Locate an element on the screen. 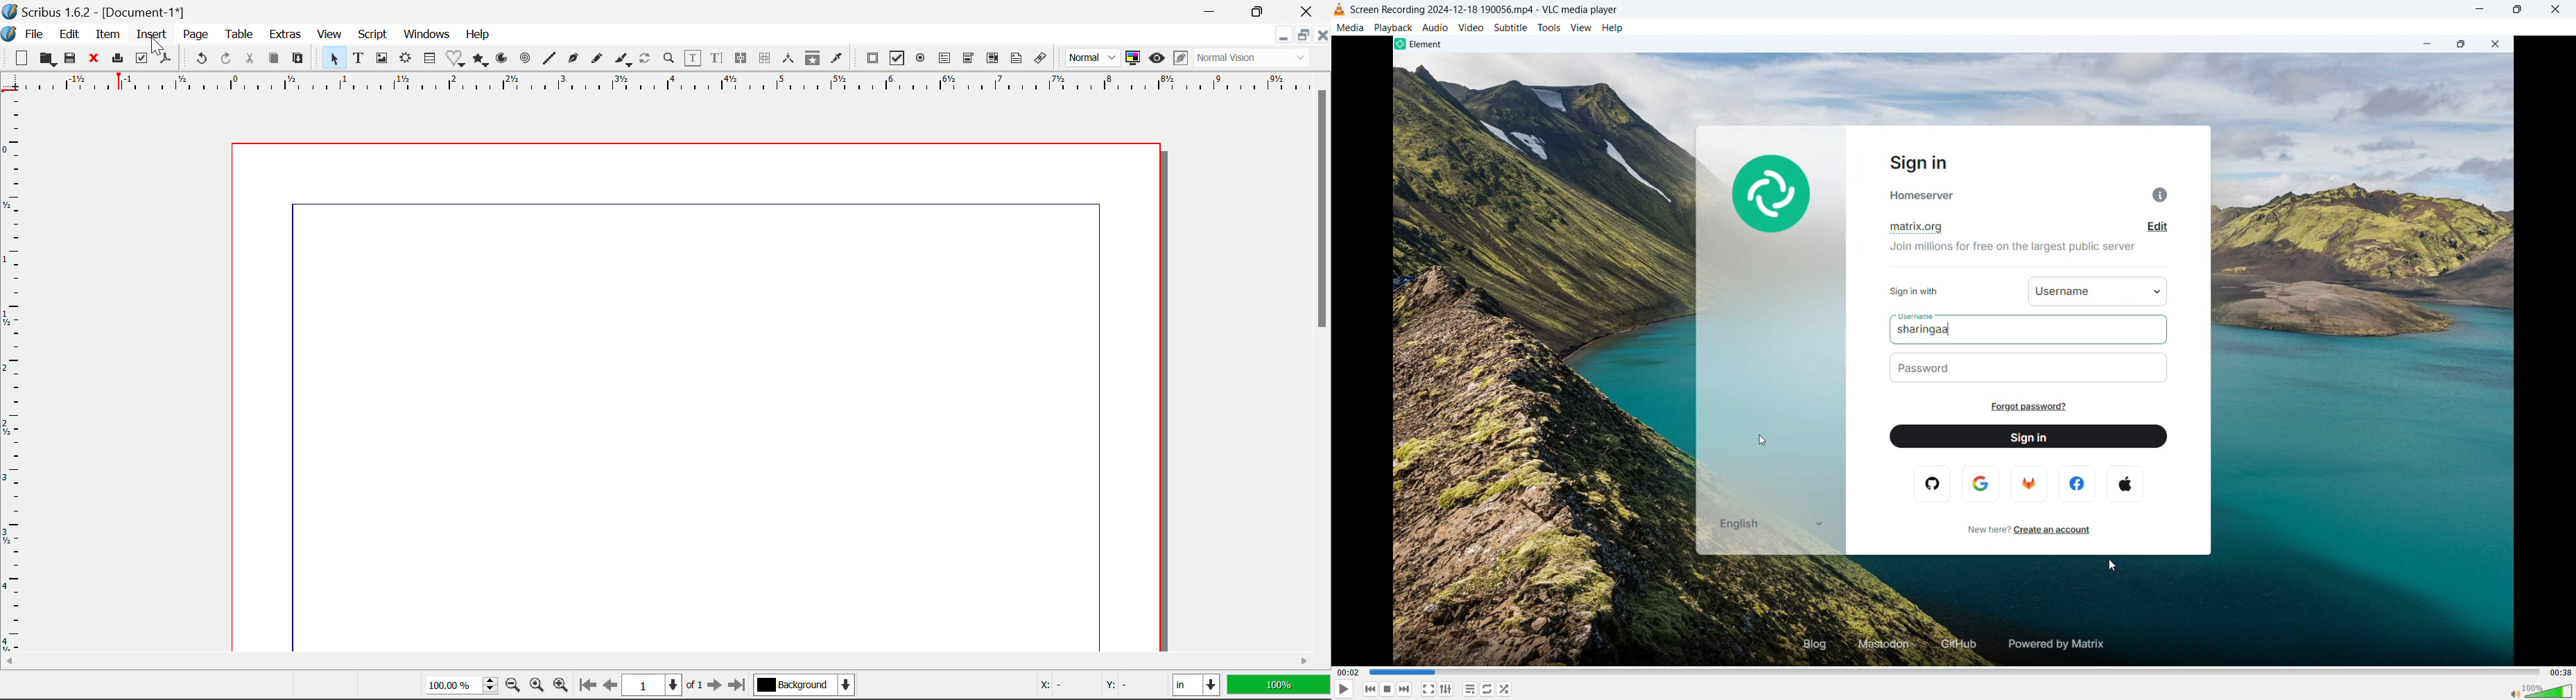 The image size is (2576, 700). Pdf Checkbox is located at coordinates (899, 60).